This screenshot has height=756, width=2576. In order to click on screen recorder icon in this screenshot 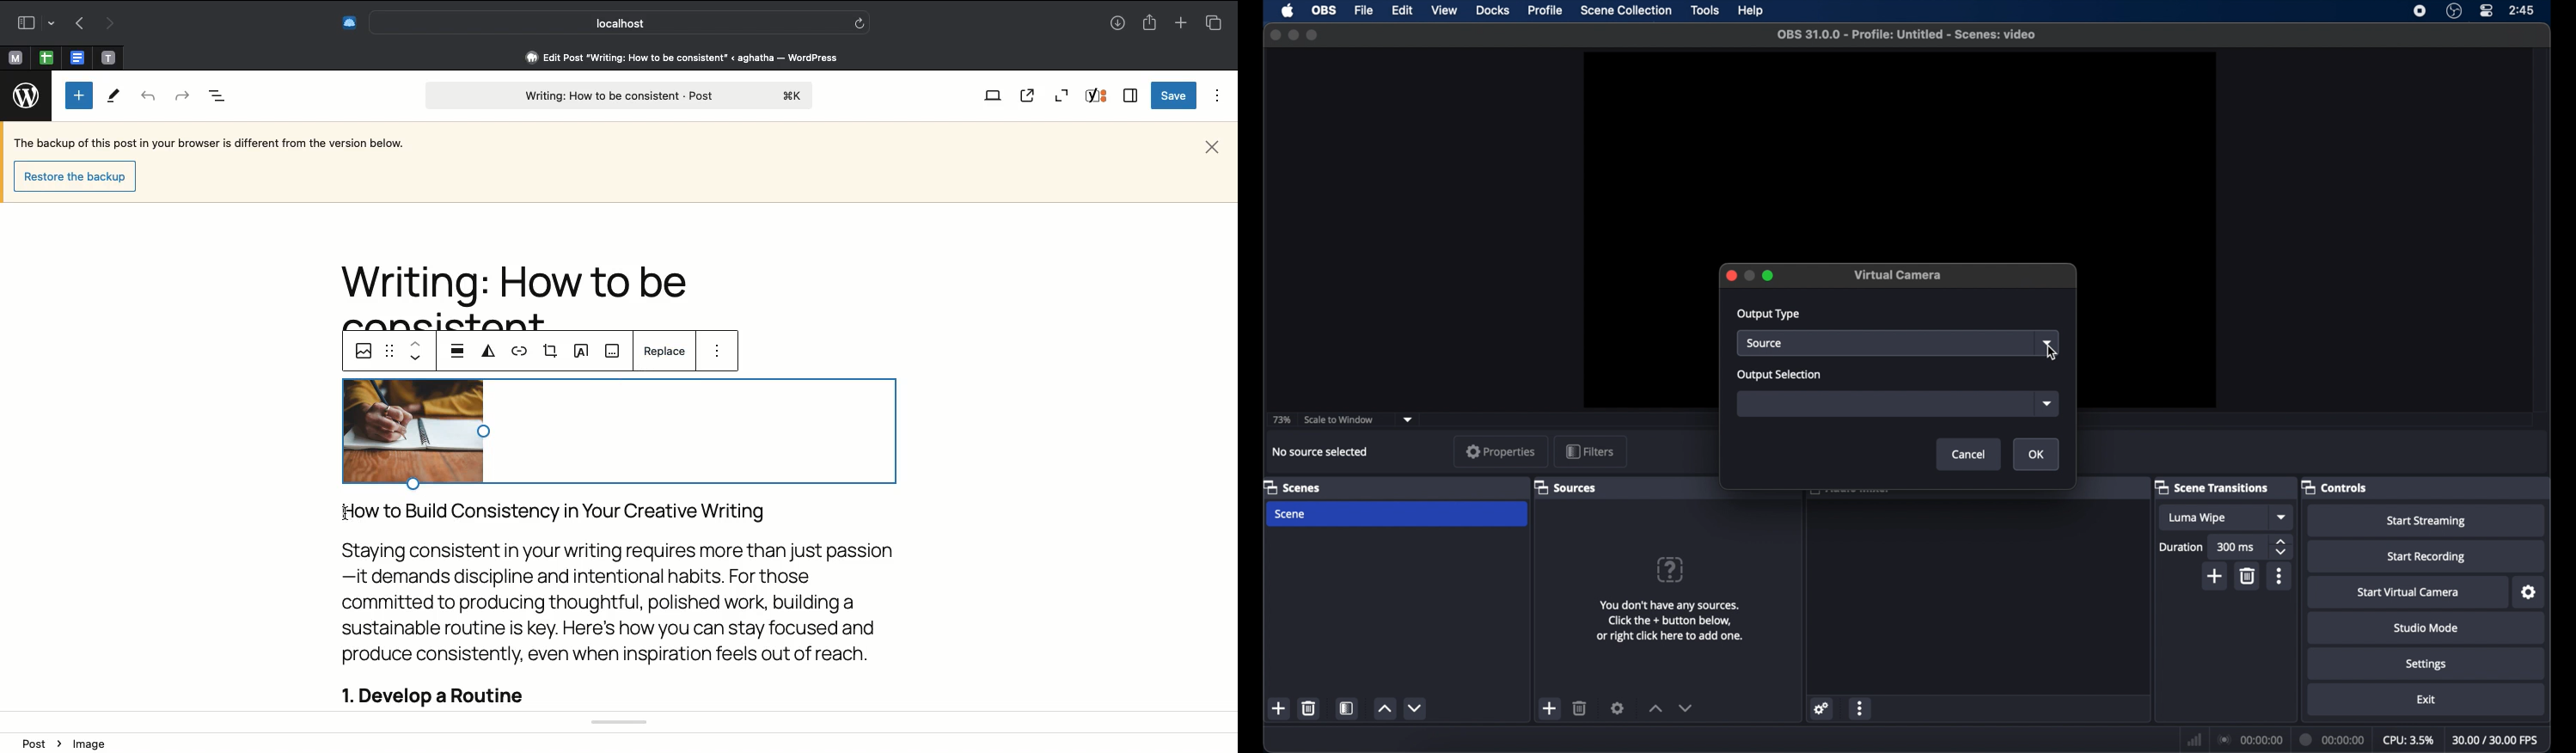, I will do `click(2421, 11)`.